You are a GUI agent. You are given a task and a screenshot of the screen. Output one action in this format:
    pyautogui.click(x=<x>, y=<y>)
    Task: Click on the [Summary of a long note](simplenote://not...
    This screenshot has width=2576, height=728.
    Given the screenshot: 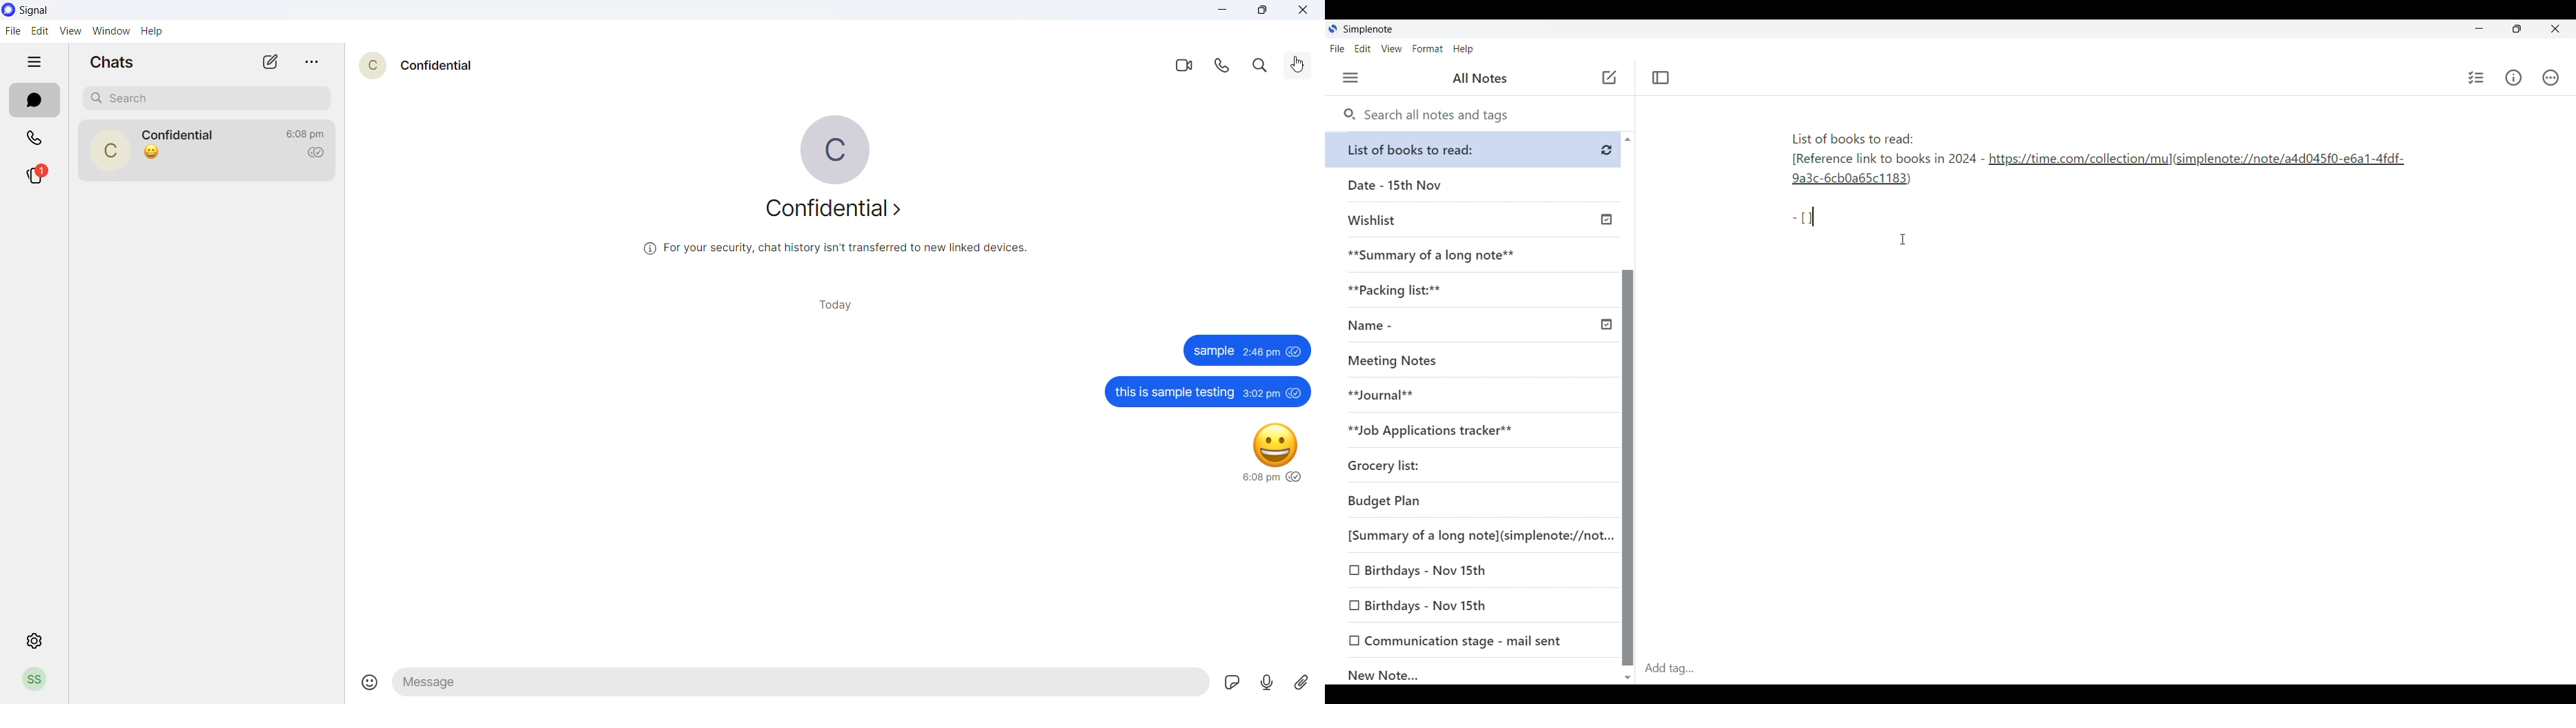 What is the action you would take?
    pyautogui.click(x=1477, y=535)
    